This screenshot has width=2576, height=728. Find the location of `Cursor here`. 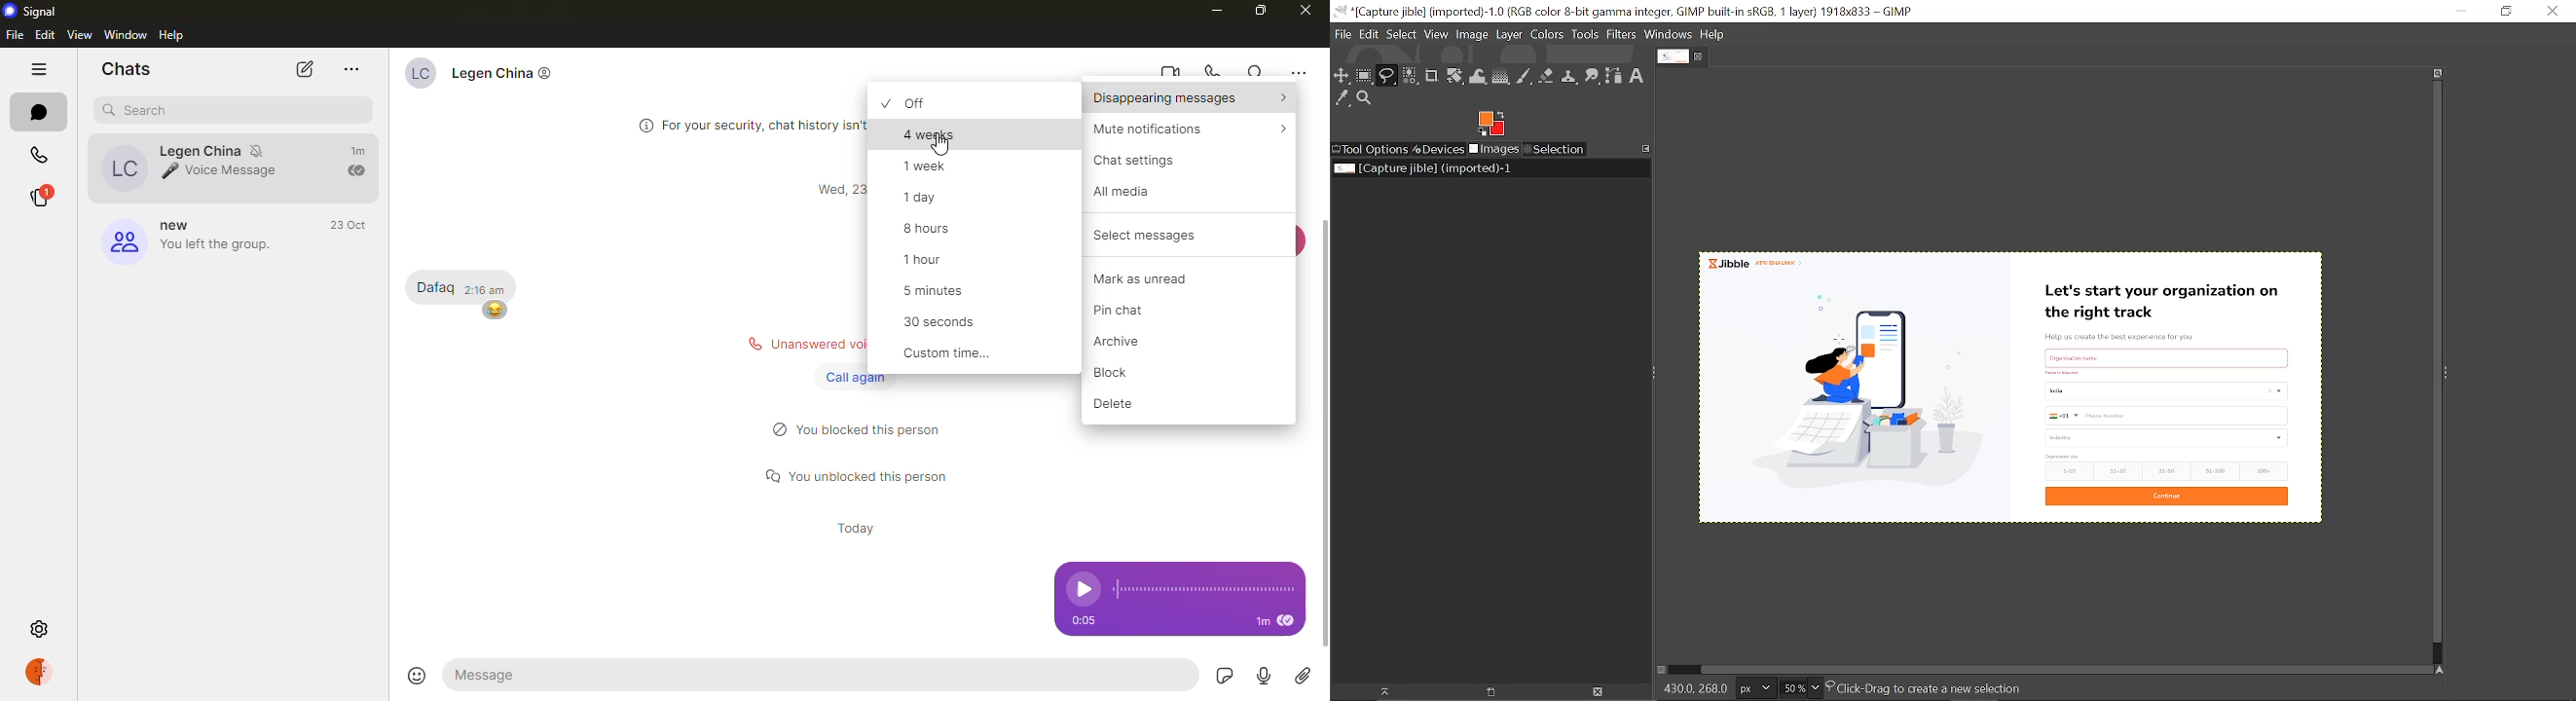

Cursor here is located at coordinates (1839, 340).